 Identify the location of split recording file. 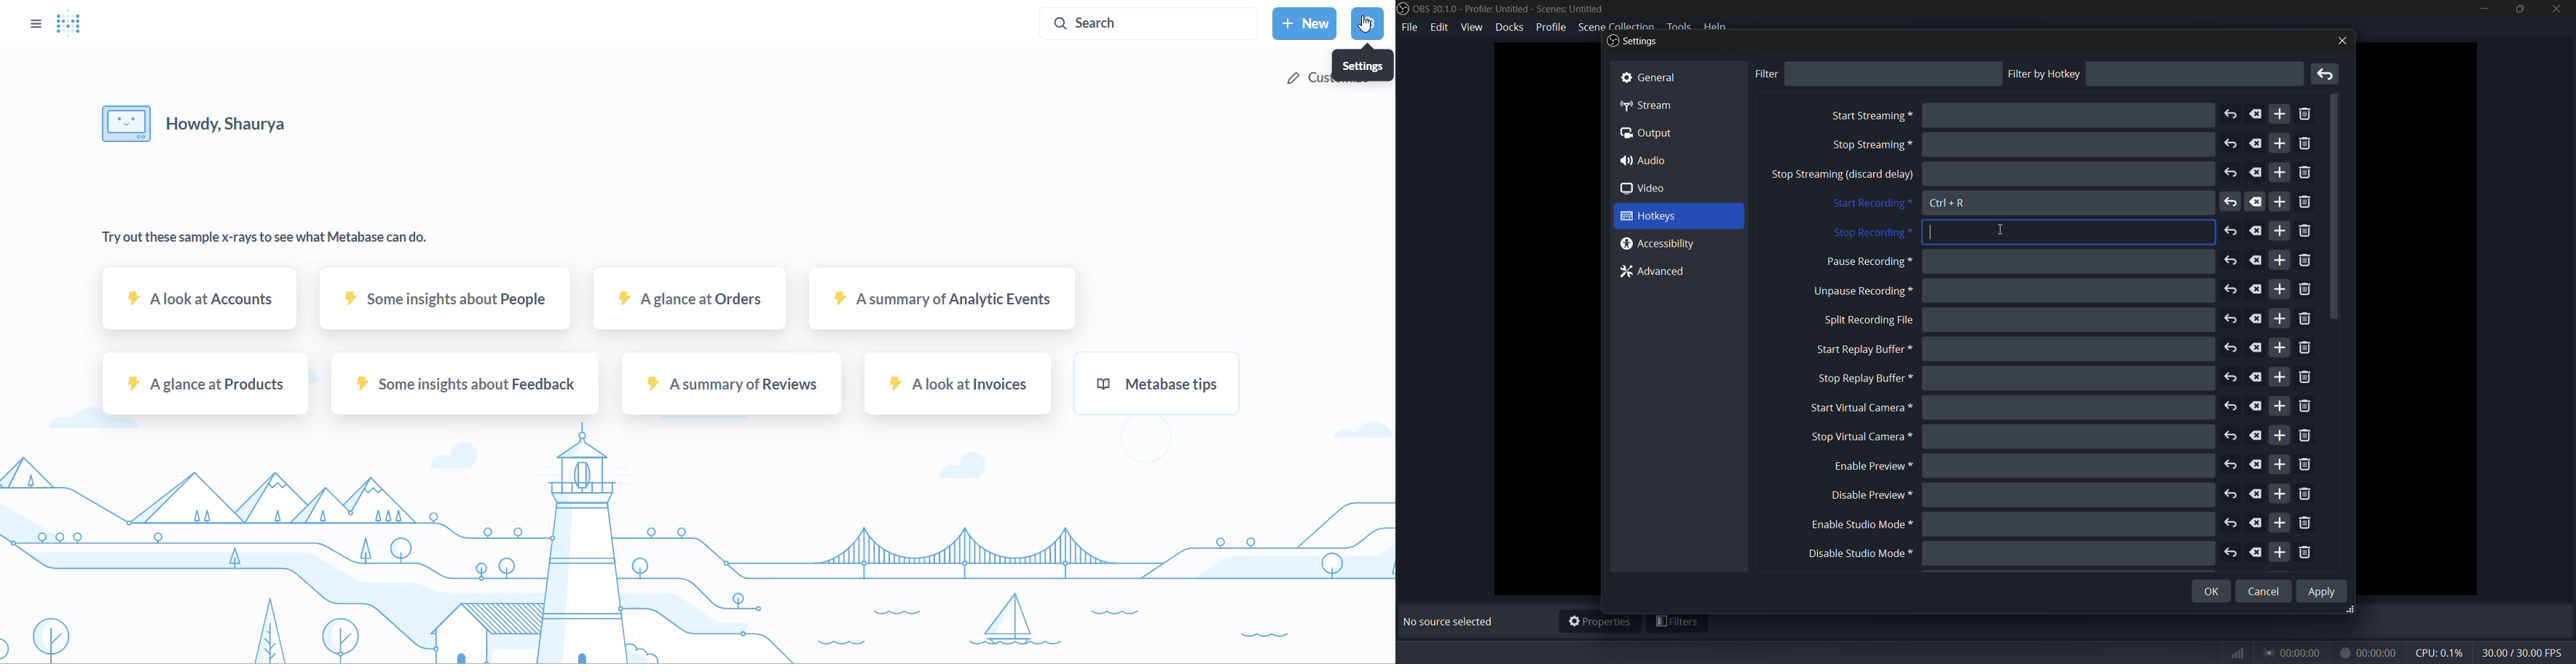
(1868, 320).